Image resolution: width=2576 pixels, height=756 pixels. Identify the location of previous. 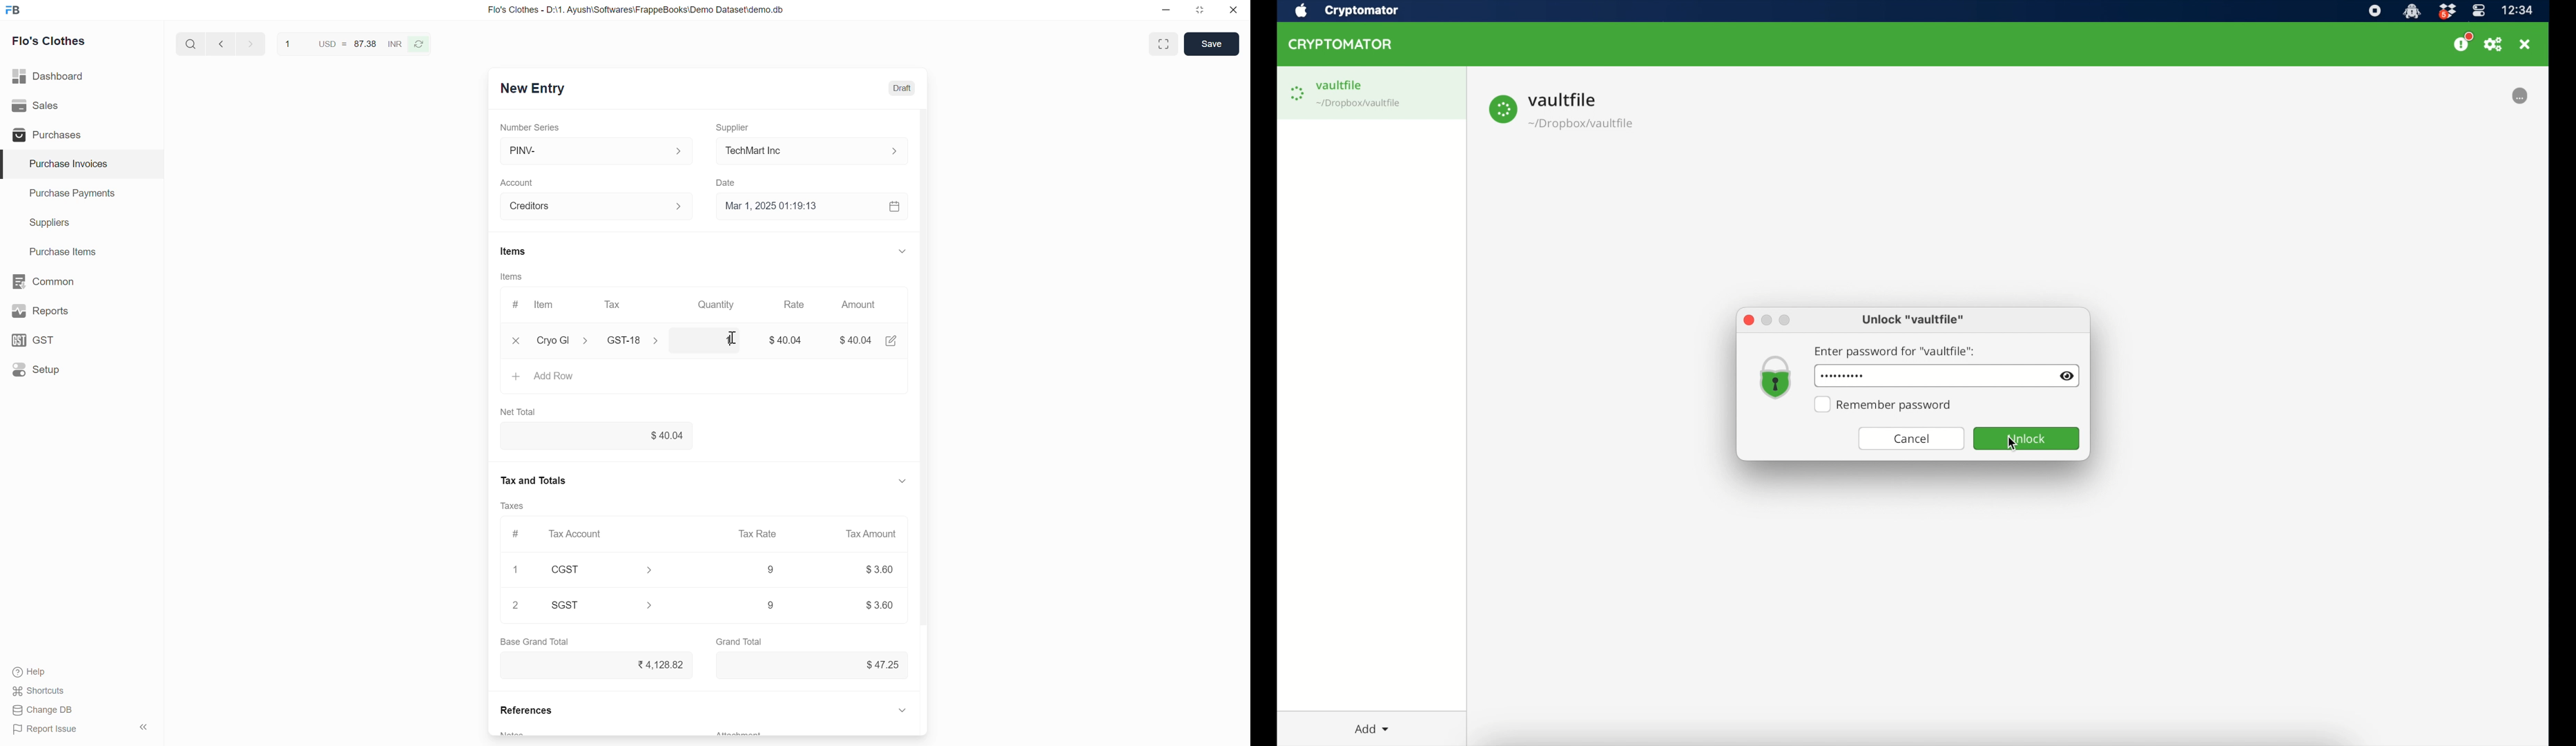
(249, 43).